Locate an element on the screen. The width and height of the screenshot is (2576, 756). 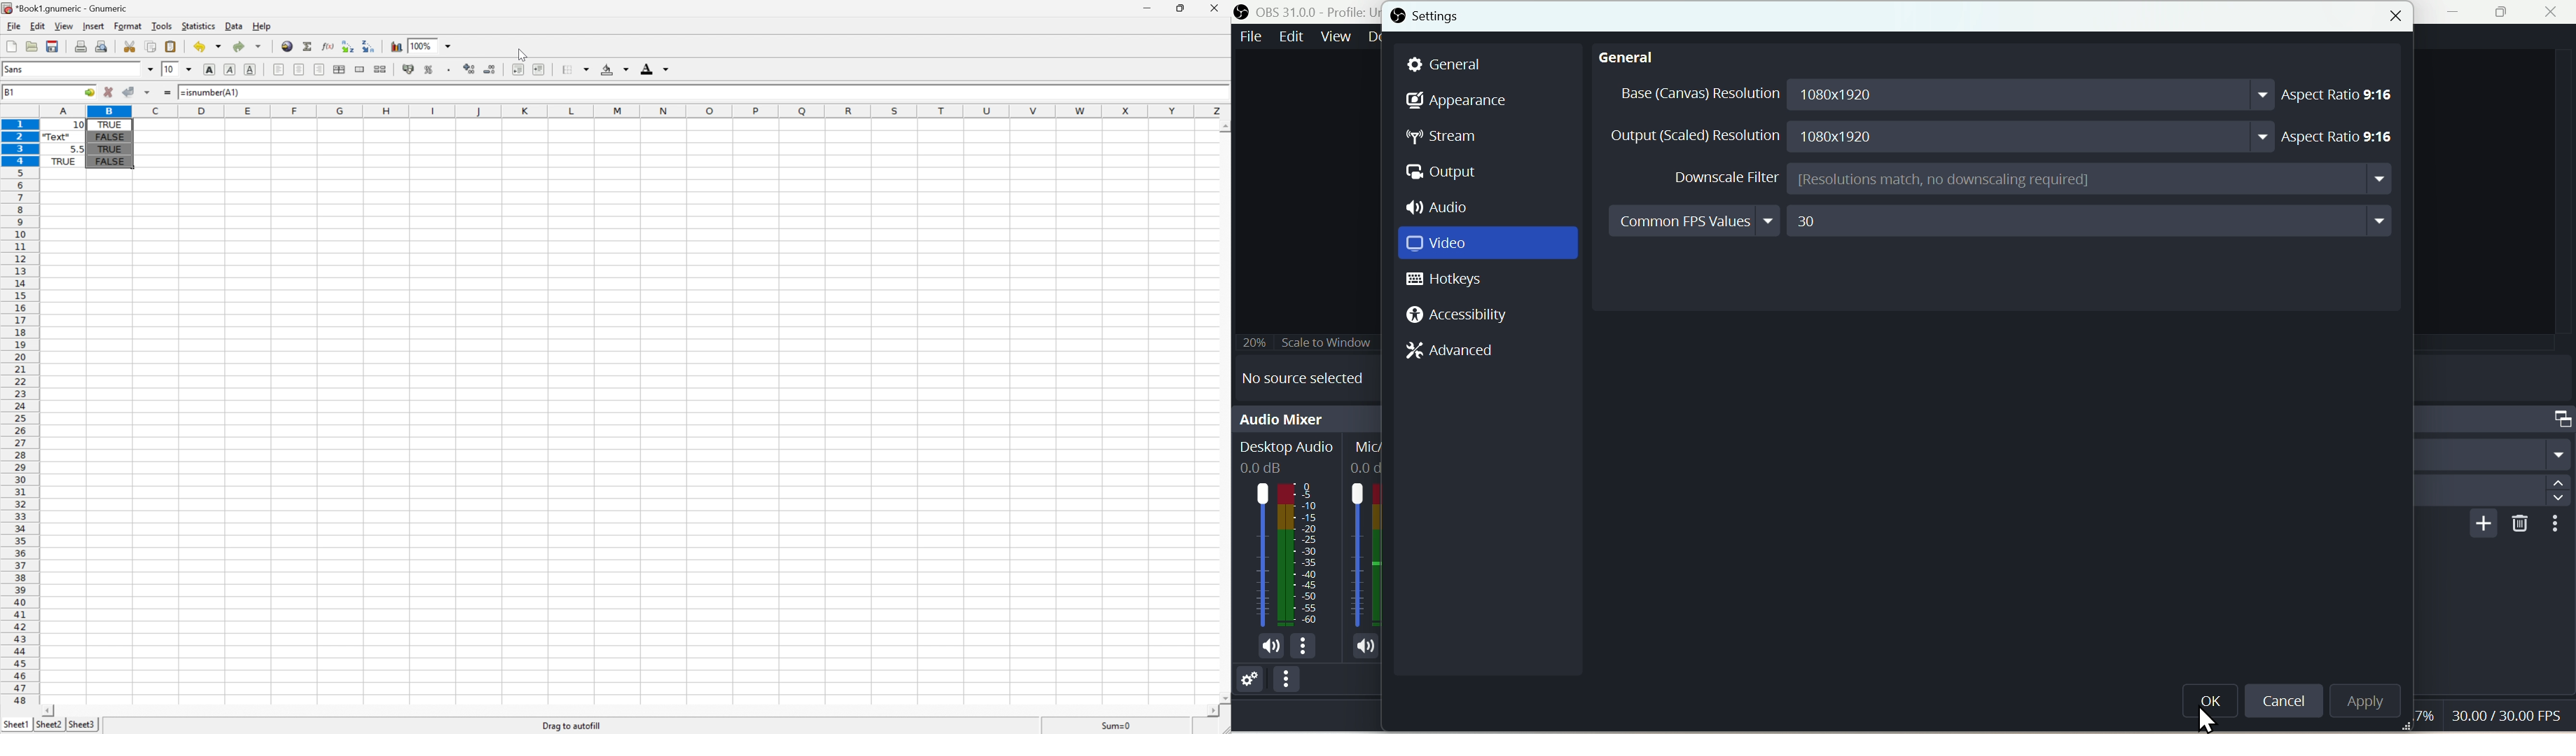
Sort the selected region in descending order based on the first column selected is located at coordinates (348, 46).